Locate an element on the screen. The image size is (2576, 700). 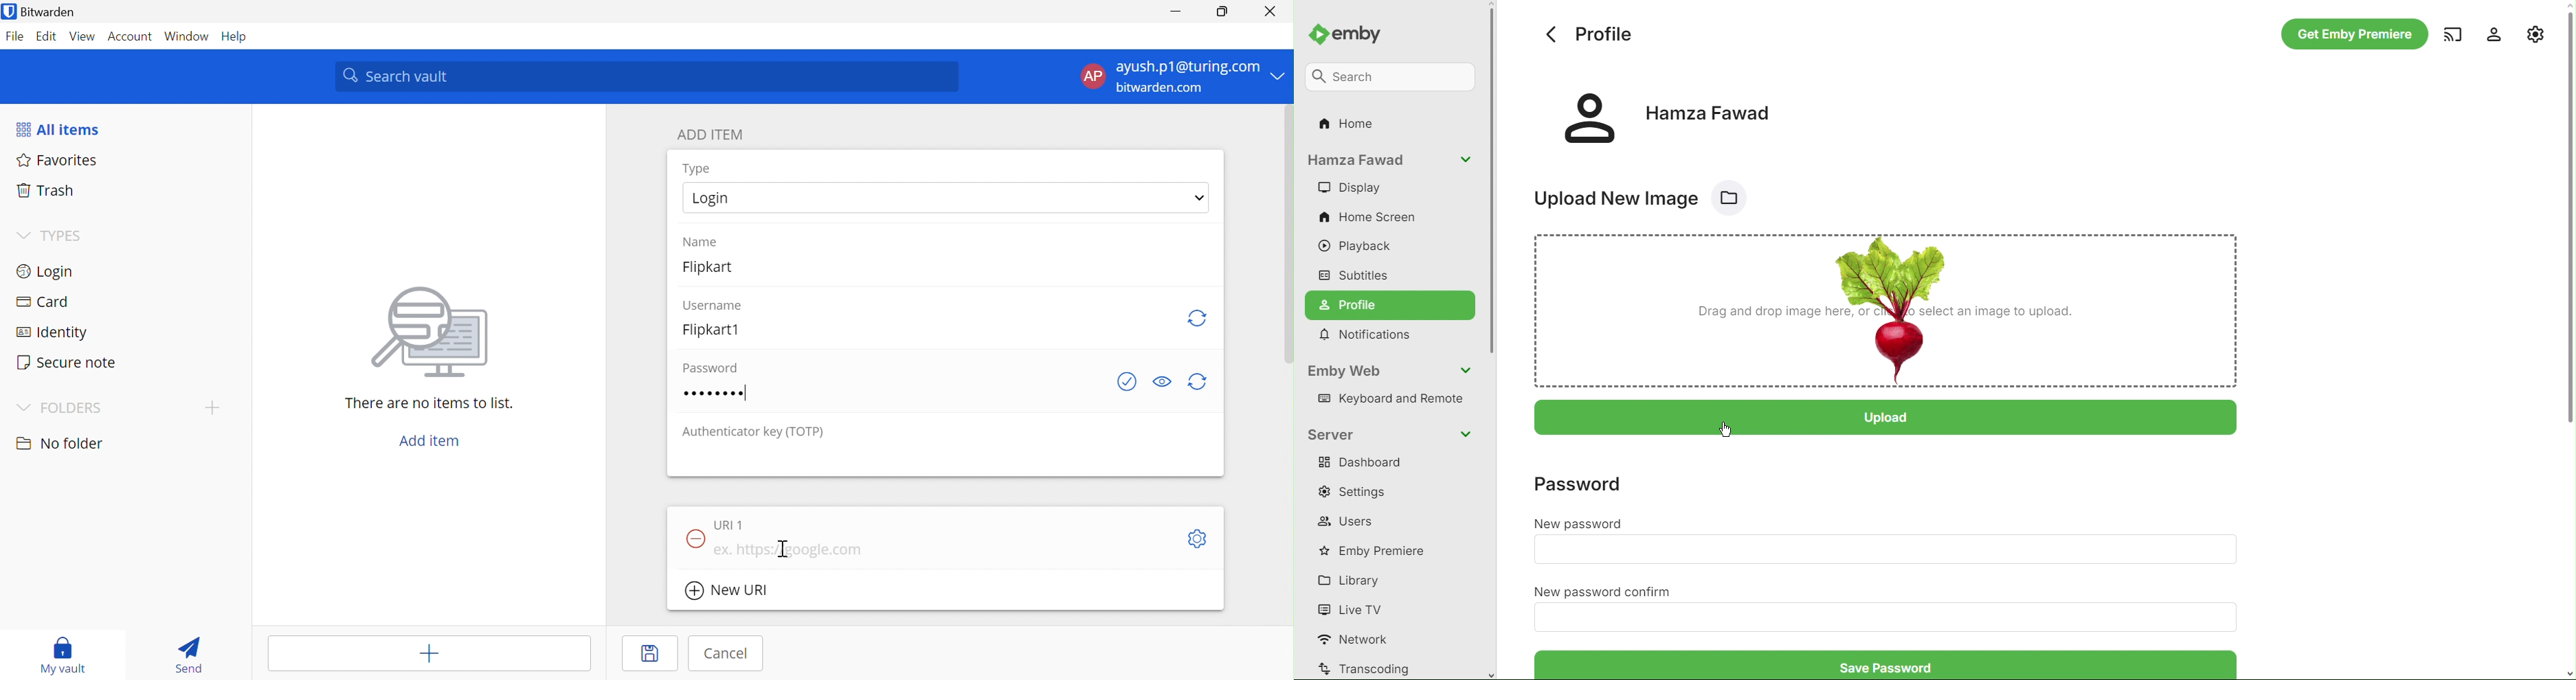
TYPES is located at coordinates (64, 235).